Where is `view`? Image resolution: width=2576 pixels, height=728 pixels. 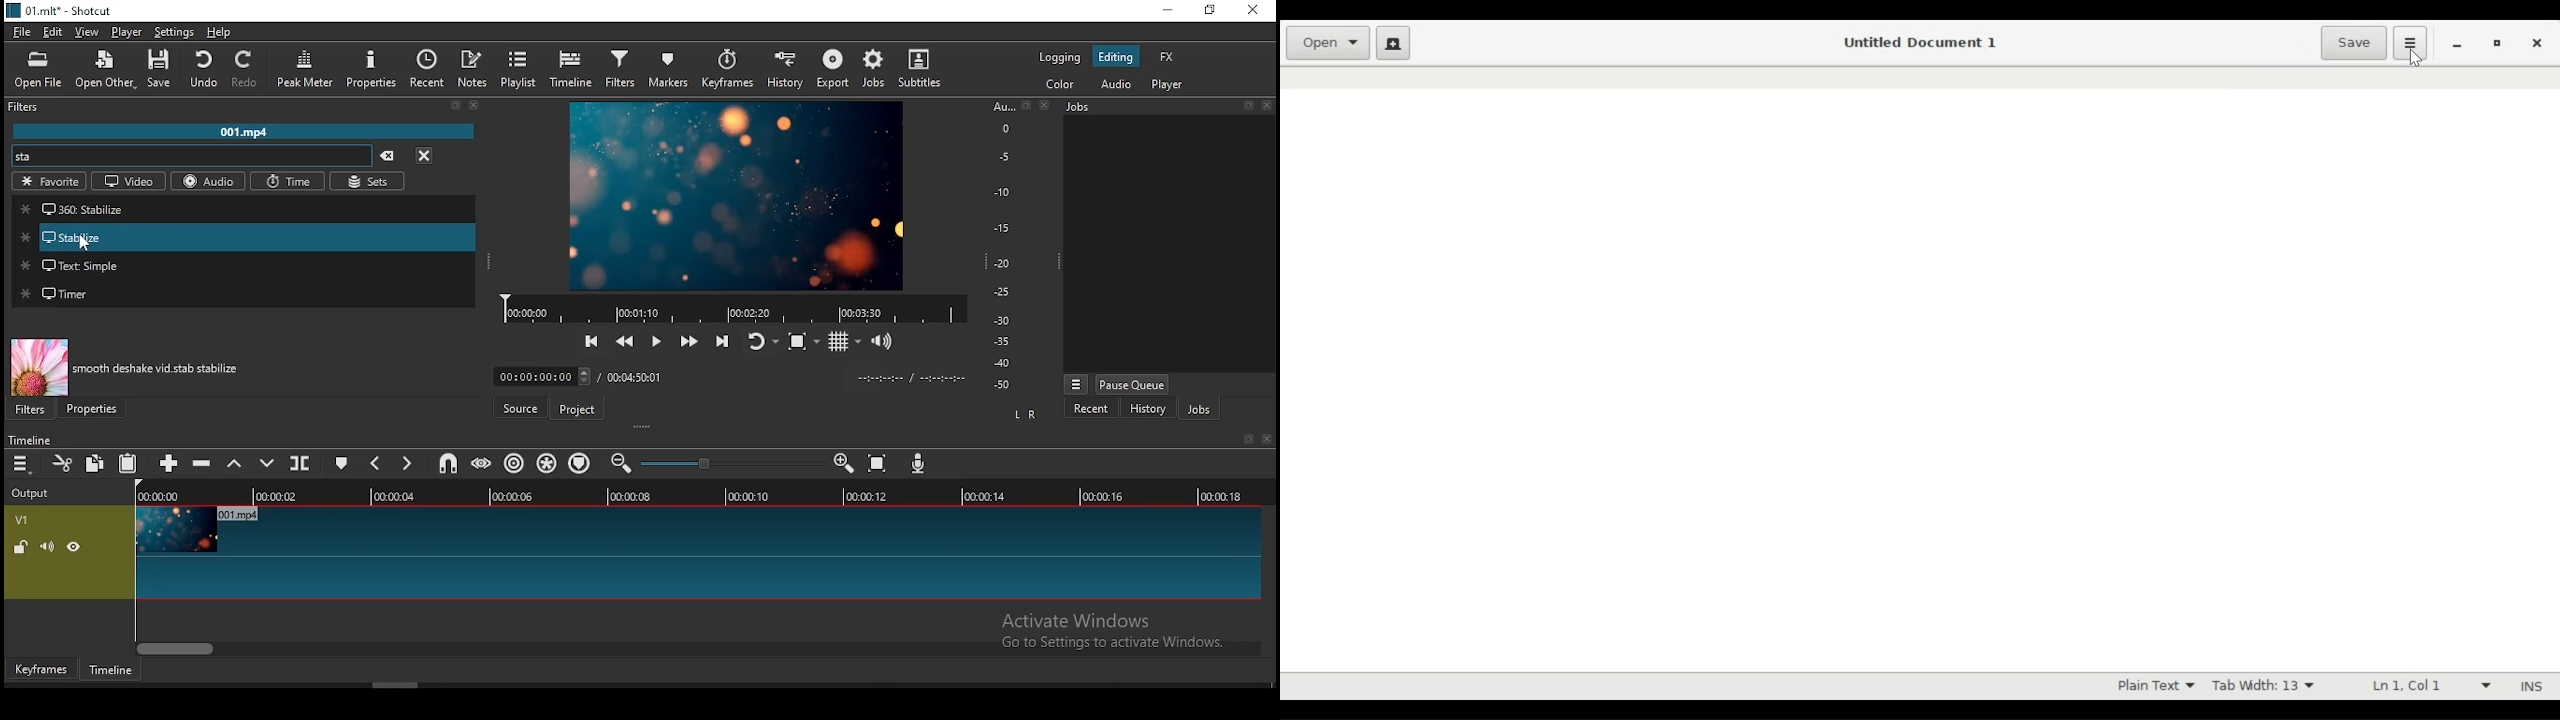
view is located at coordinates (88, 33).